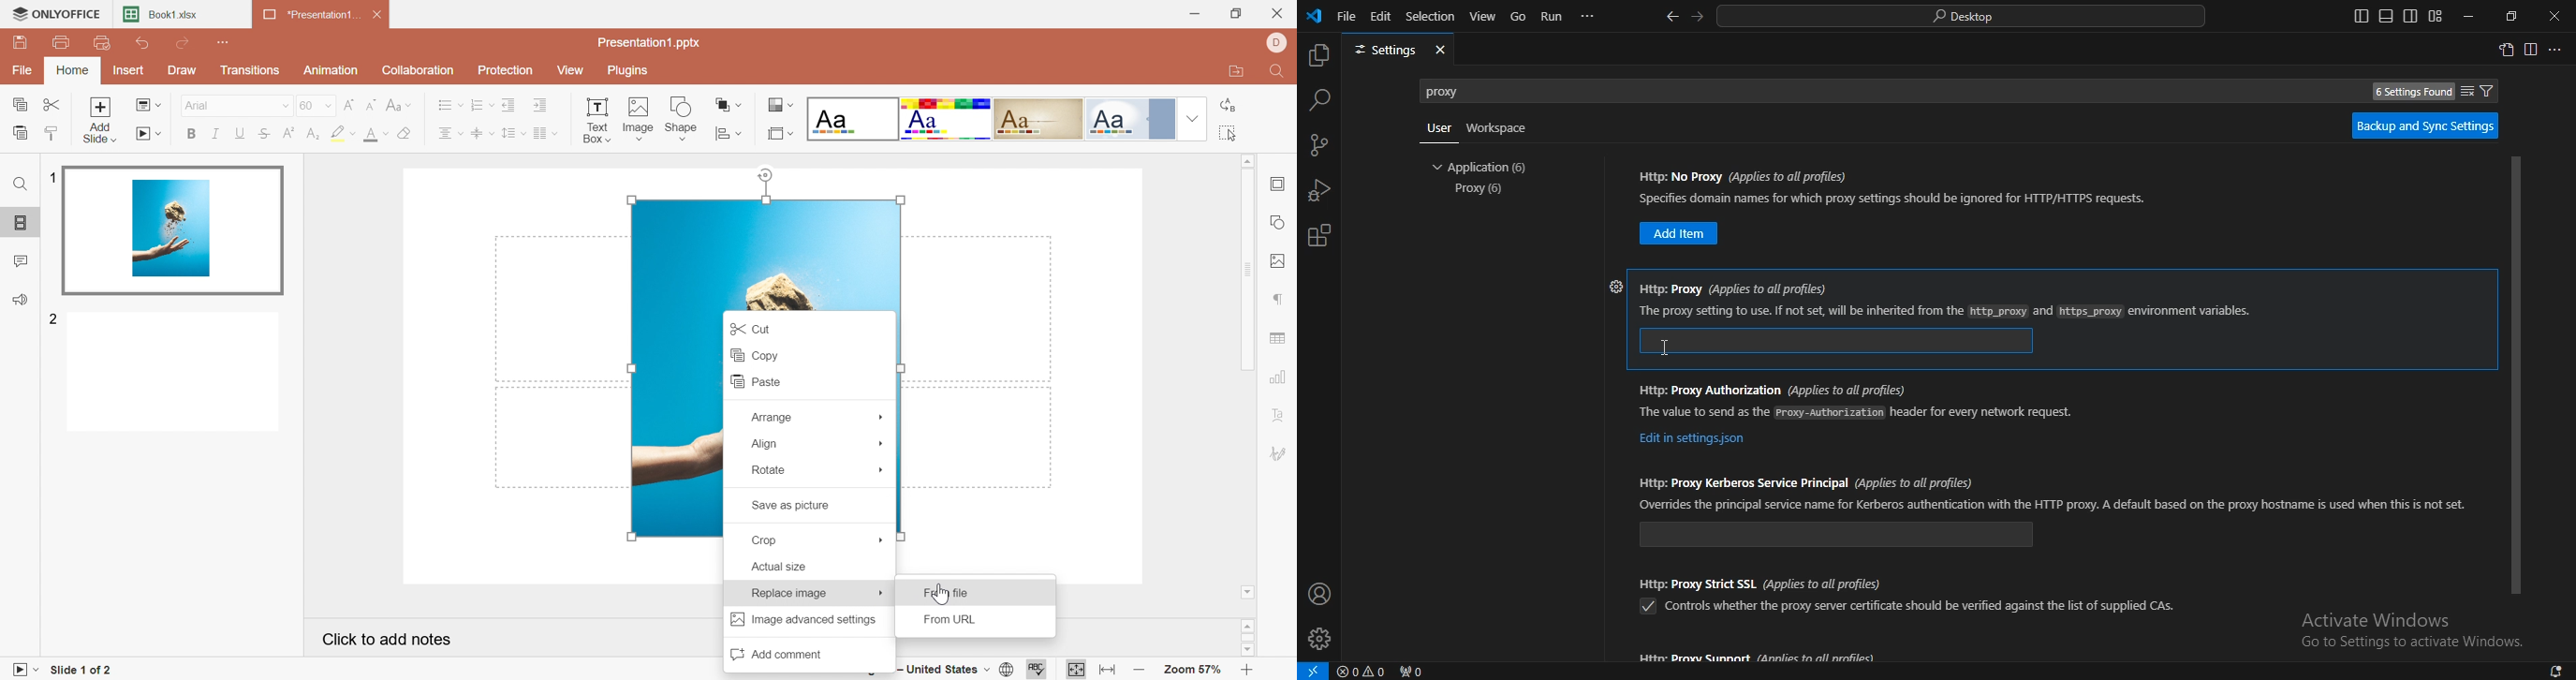 This screenshot has width=2576, height=700. What do you see at coordinates (144, 44) in the screenshot?
I see `Undo` at bounding box center [144, 44].